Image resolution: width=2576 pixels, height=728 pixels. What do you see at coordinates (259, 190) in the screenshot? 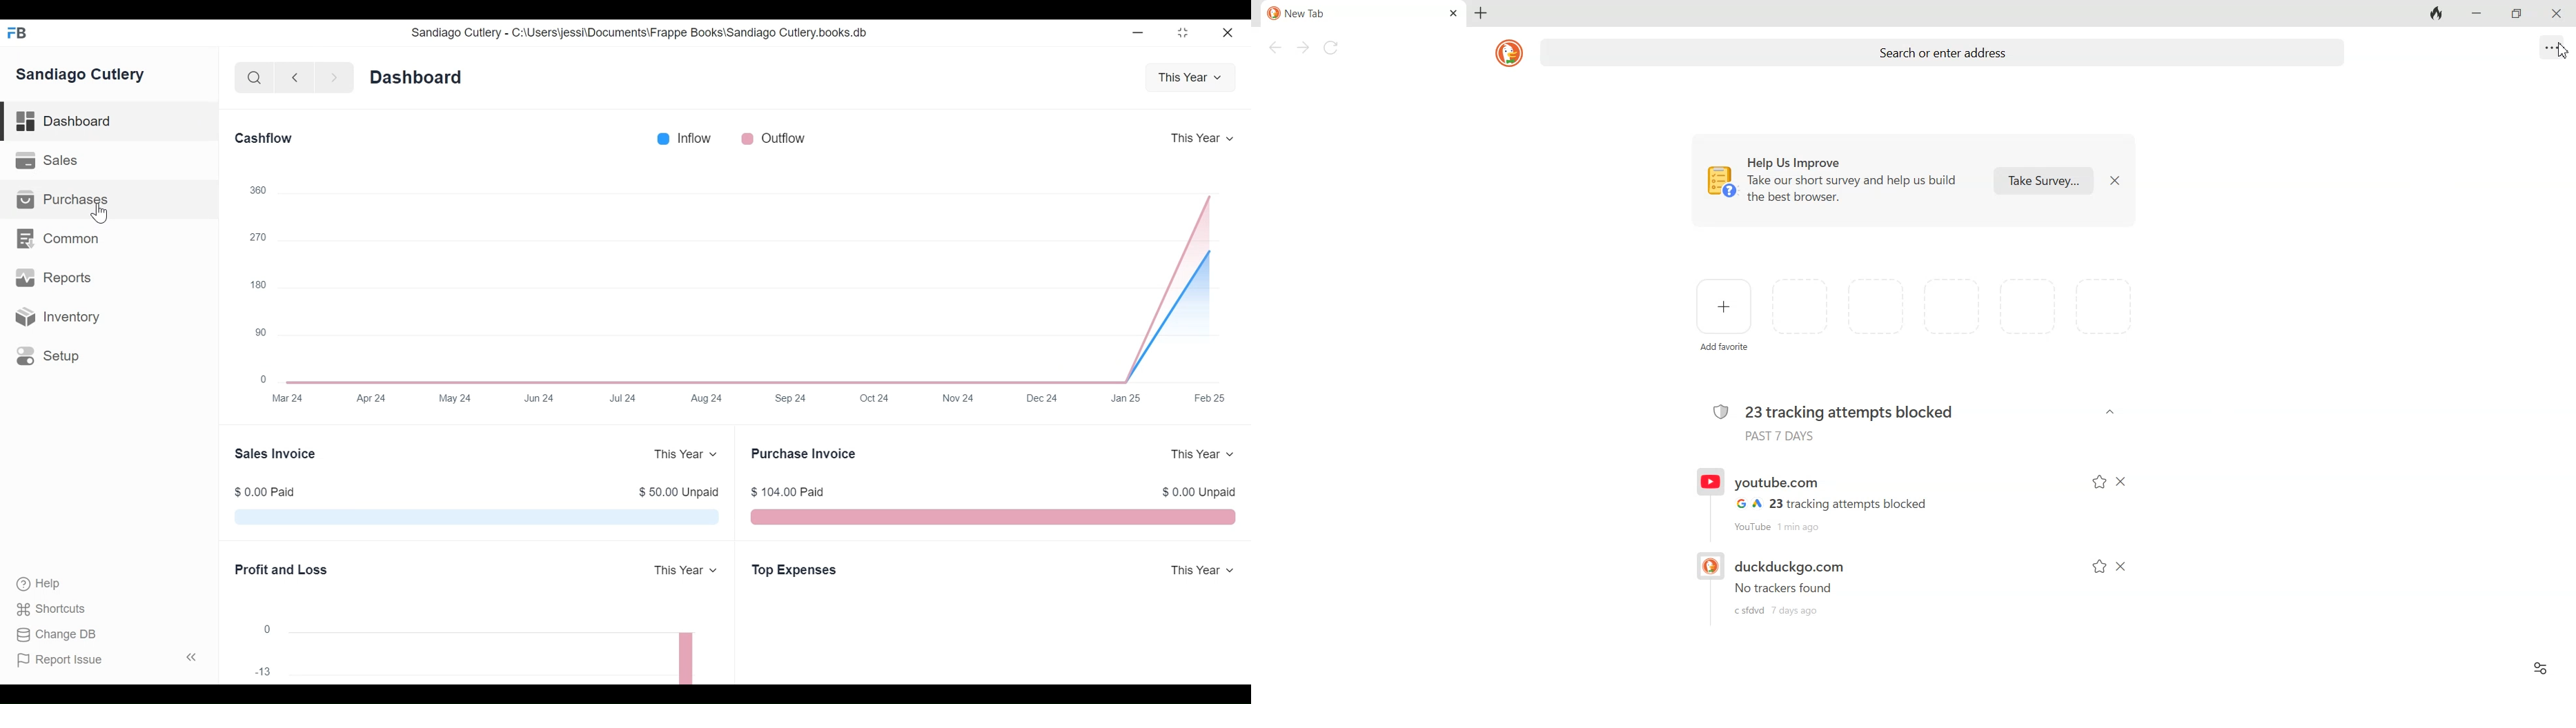
I see `360` at bounding box center [259, 190].